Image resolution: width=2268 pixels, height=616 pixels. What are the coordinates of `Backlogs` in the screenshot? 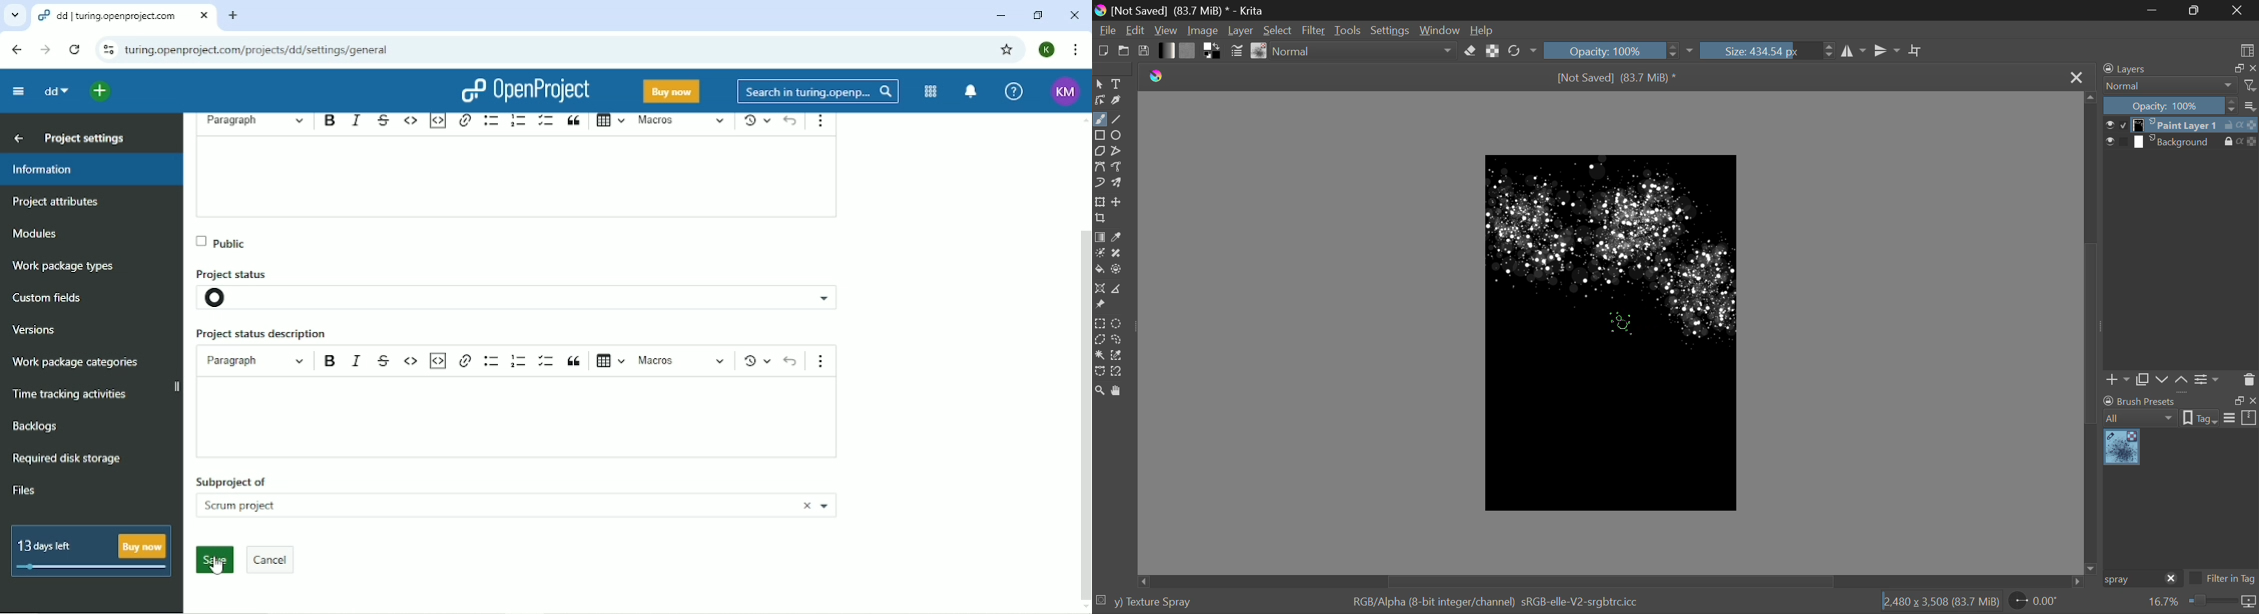 It's located at (36, 425).